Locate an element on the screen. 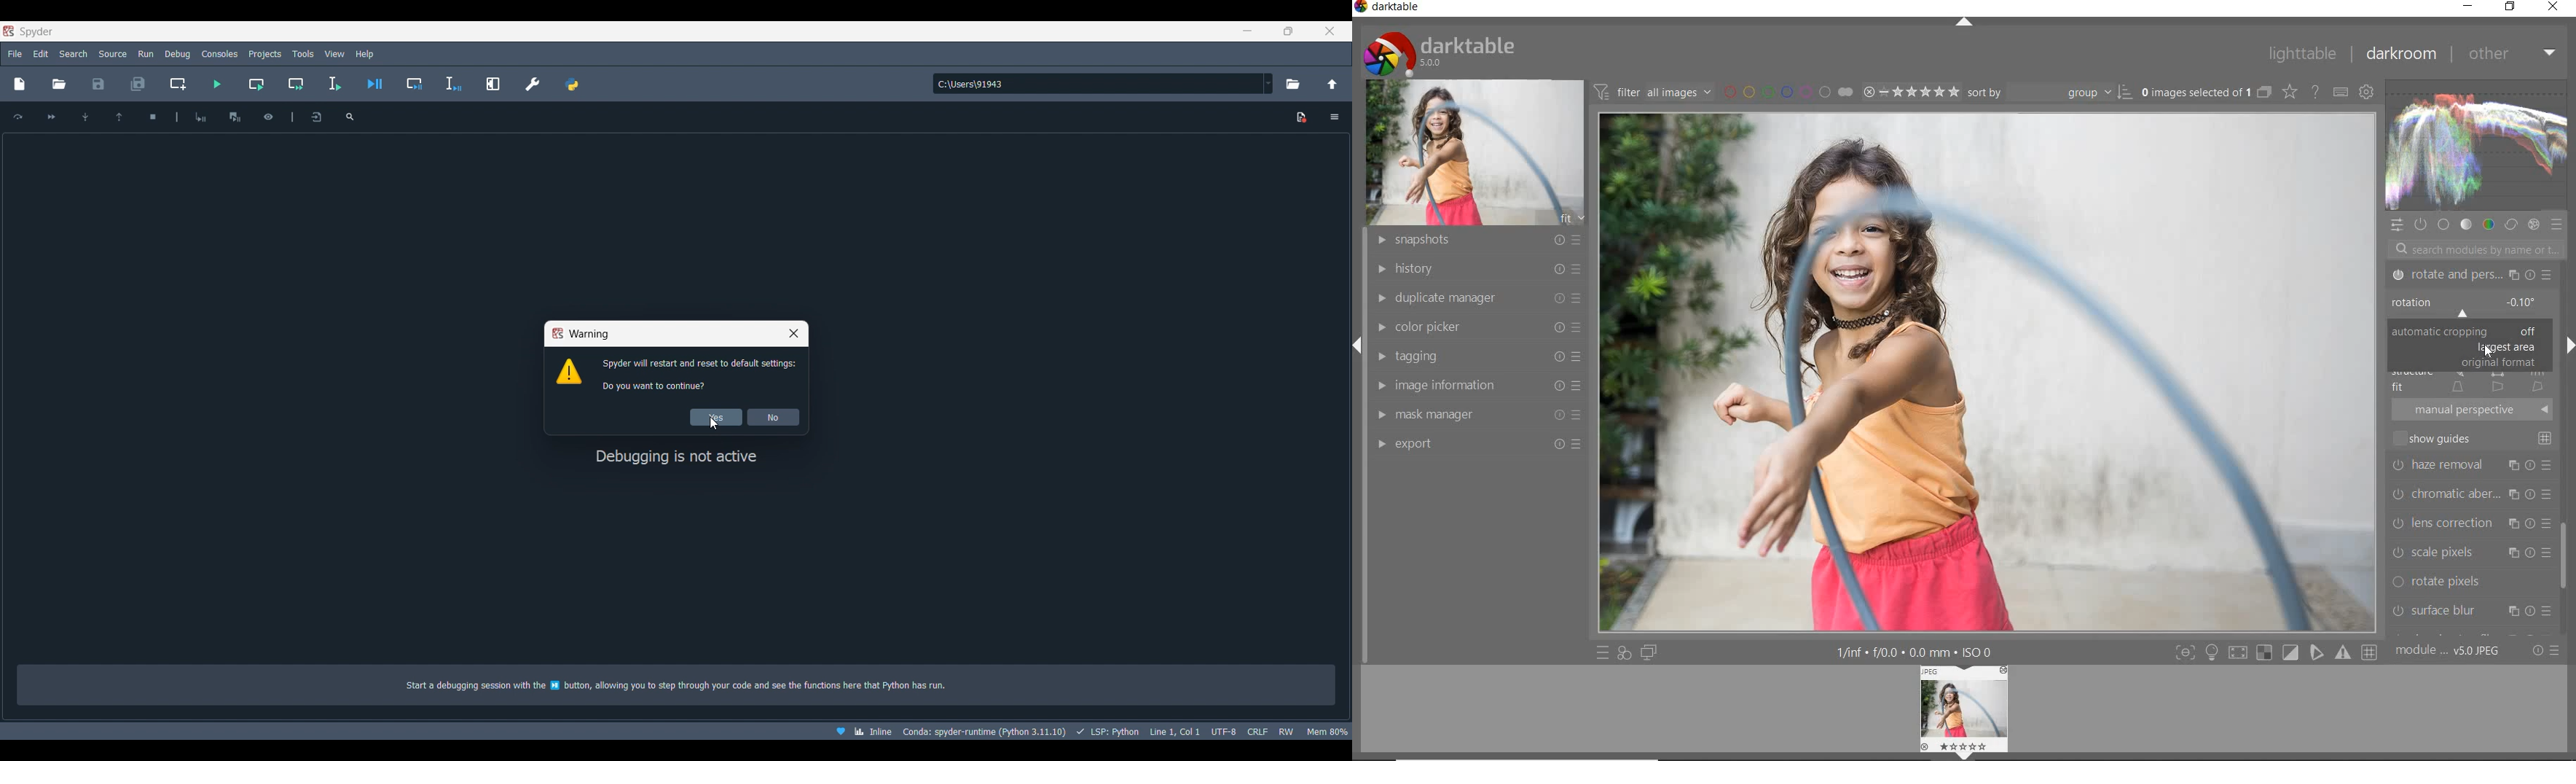  Document is located at coordinates (1302, 118).